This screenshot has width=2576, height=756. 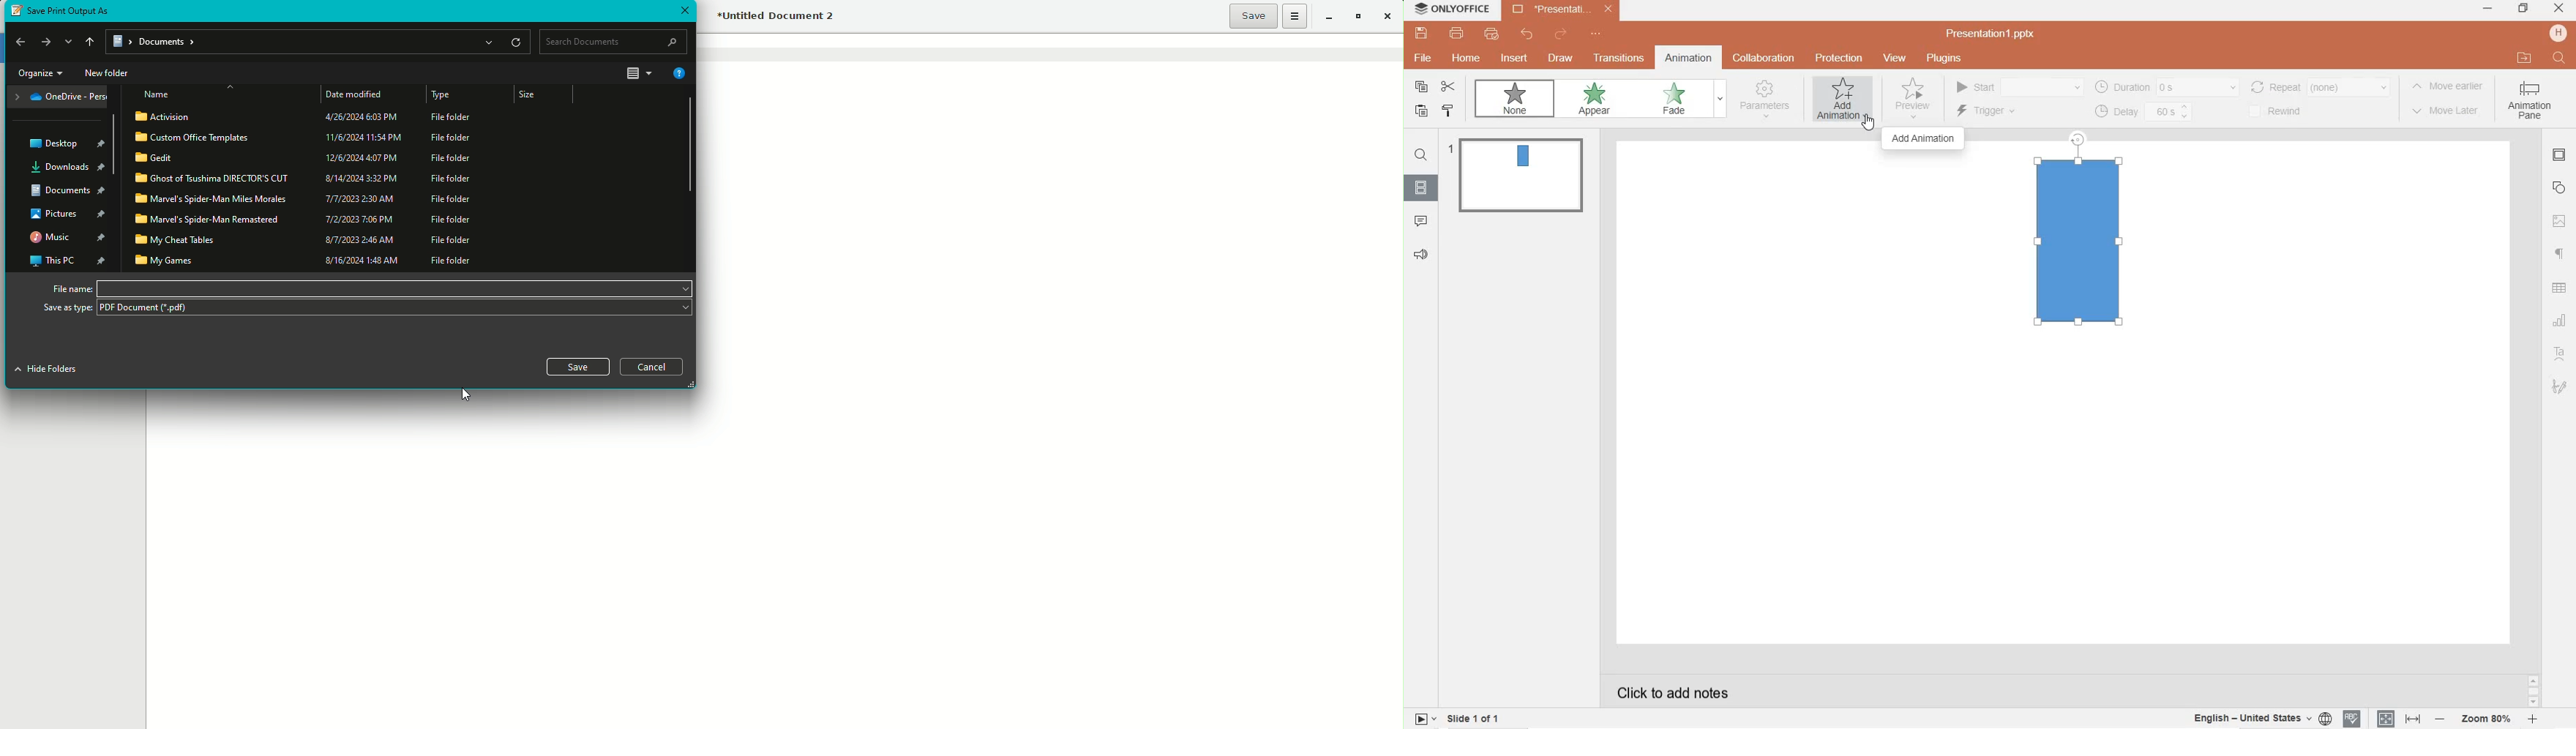 I want to click on slide settings, so click(x=2560, y=156).